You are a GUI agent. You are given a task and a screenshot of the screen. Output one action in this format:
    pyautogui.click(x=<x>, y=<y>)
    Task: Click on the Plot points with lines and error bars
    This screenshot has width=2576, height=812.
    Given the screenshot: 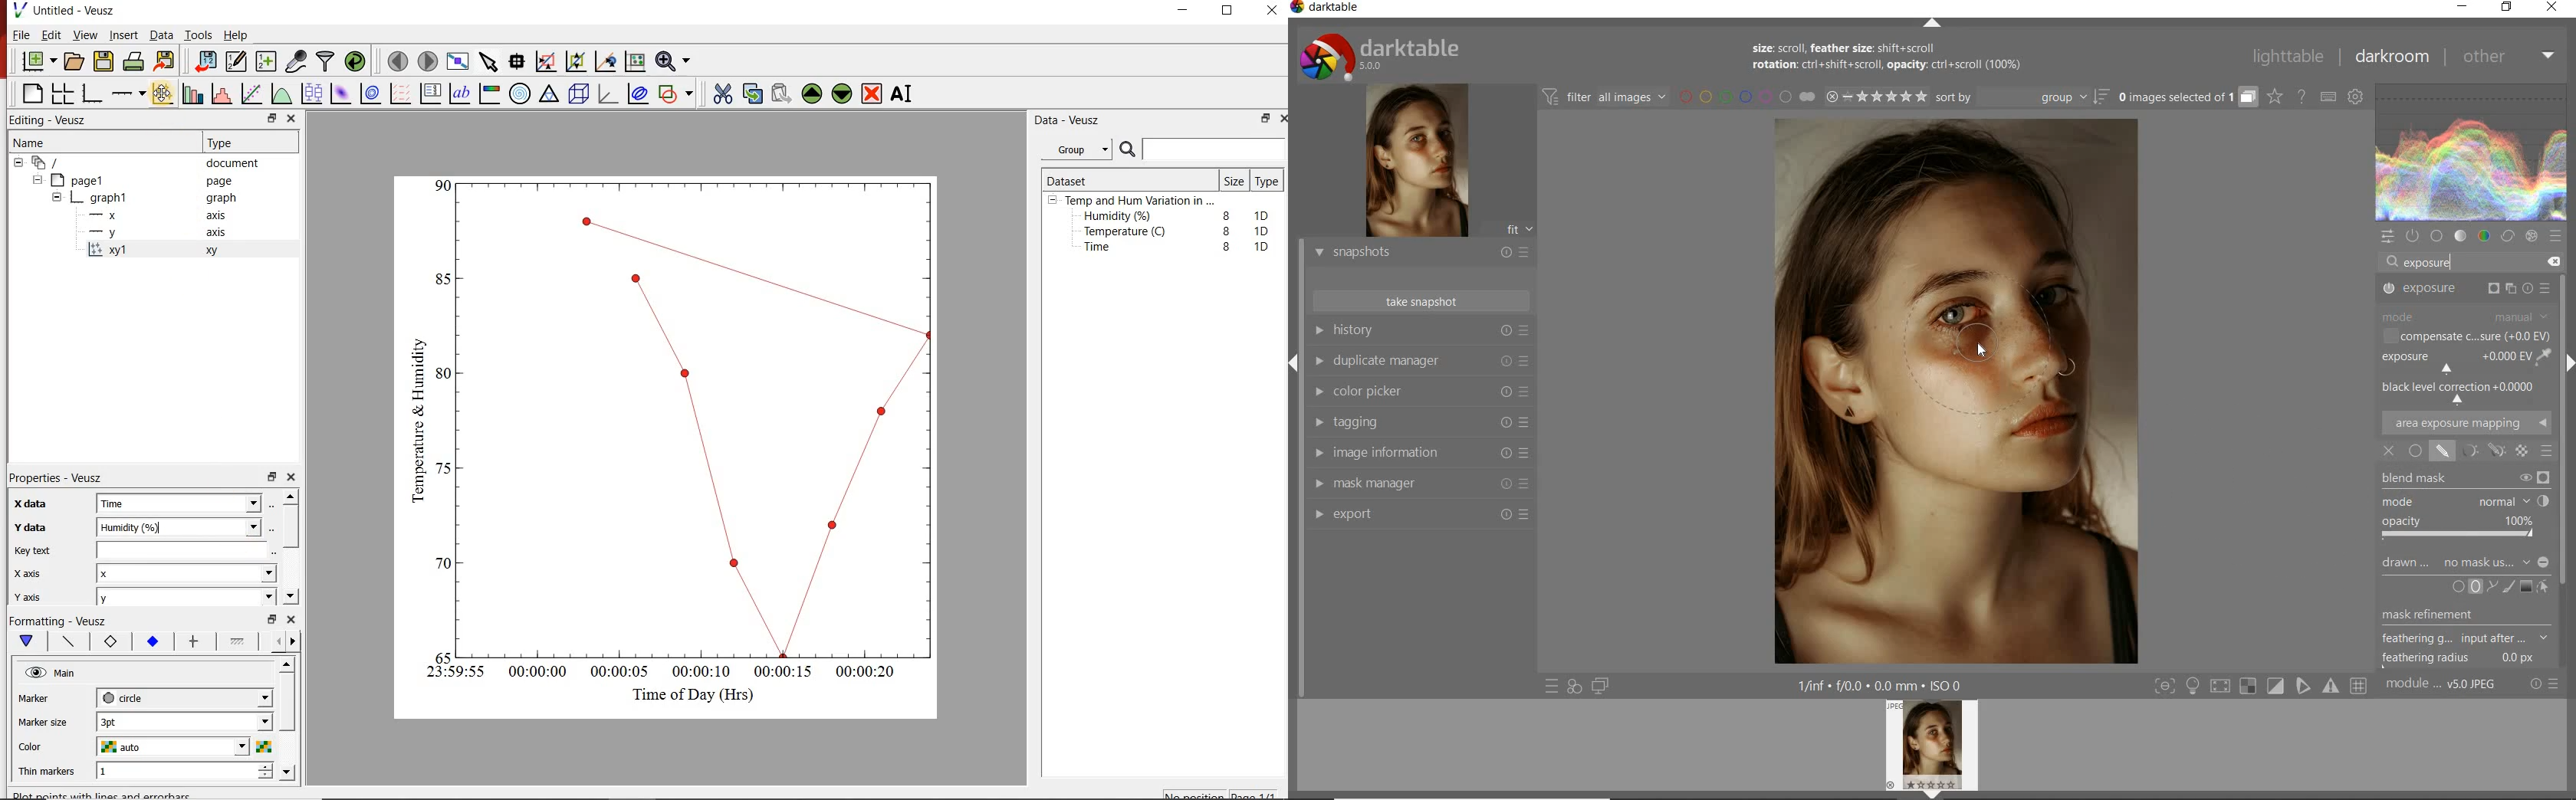 What is the action you would take?
    pyautogui.click(x=163, y=92)
    